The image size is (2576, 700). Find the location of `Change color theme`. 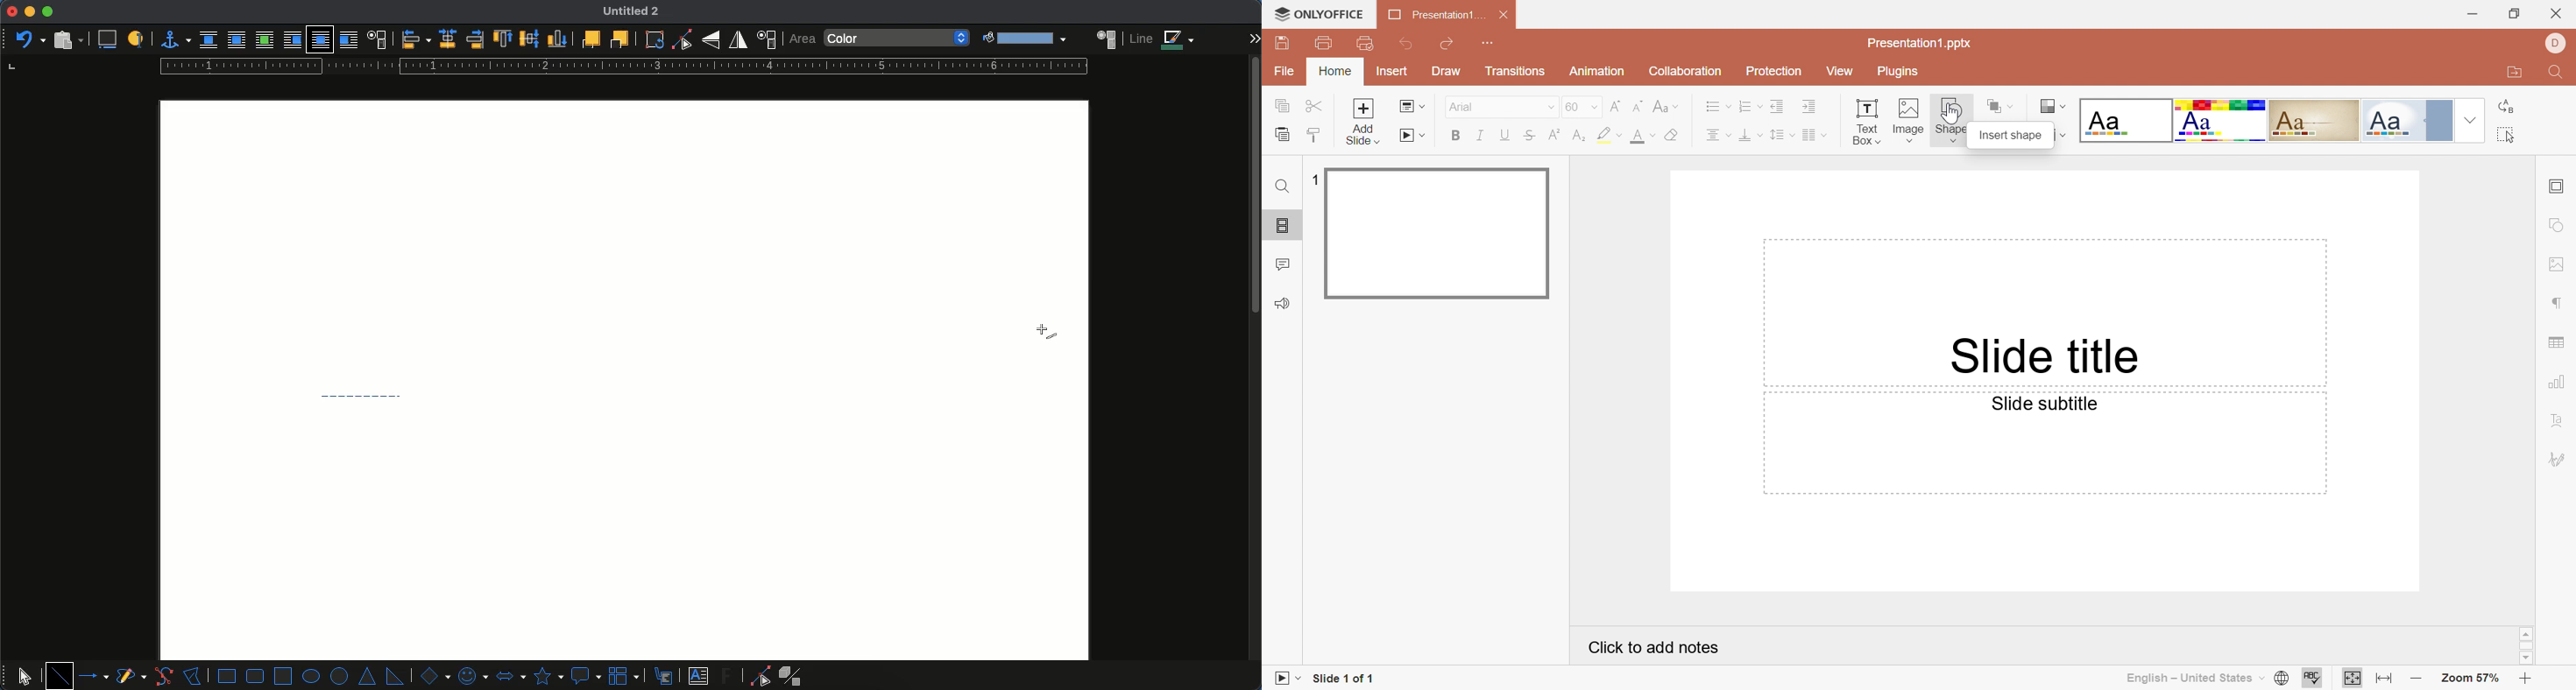

Change color theme is located at coordinates (2053, 107).